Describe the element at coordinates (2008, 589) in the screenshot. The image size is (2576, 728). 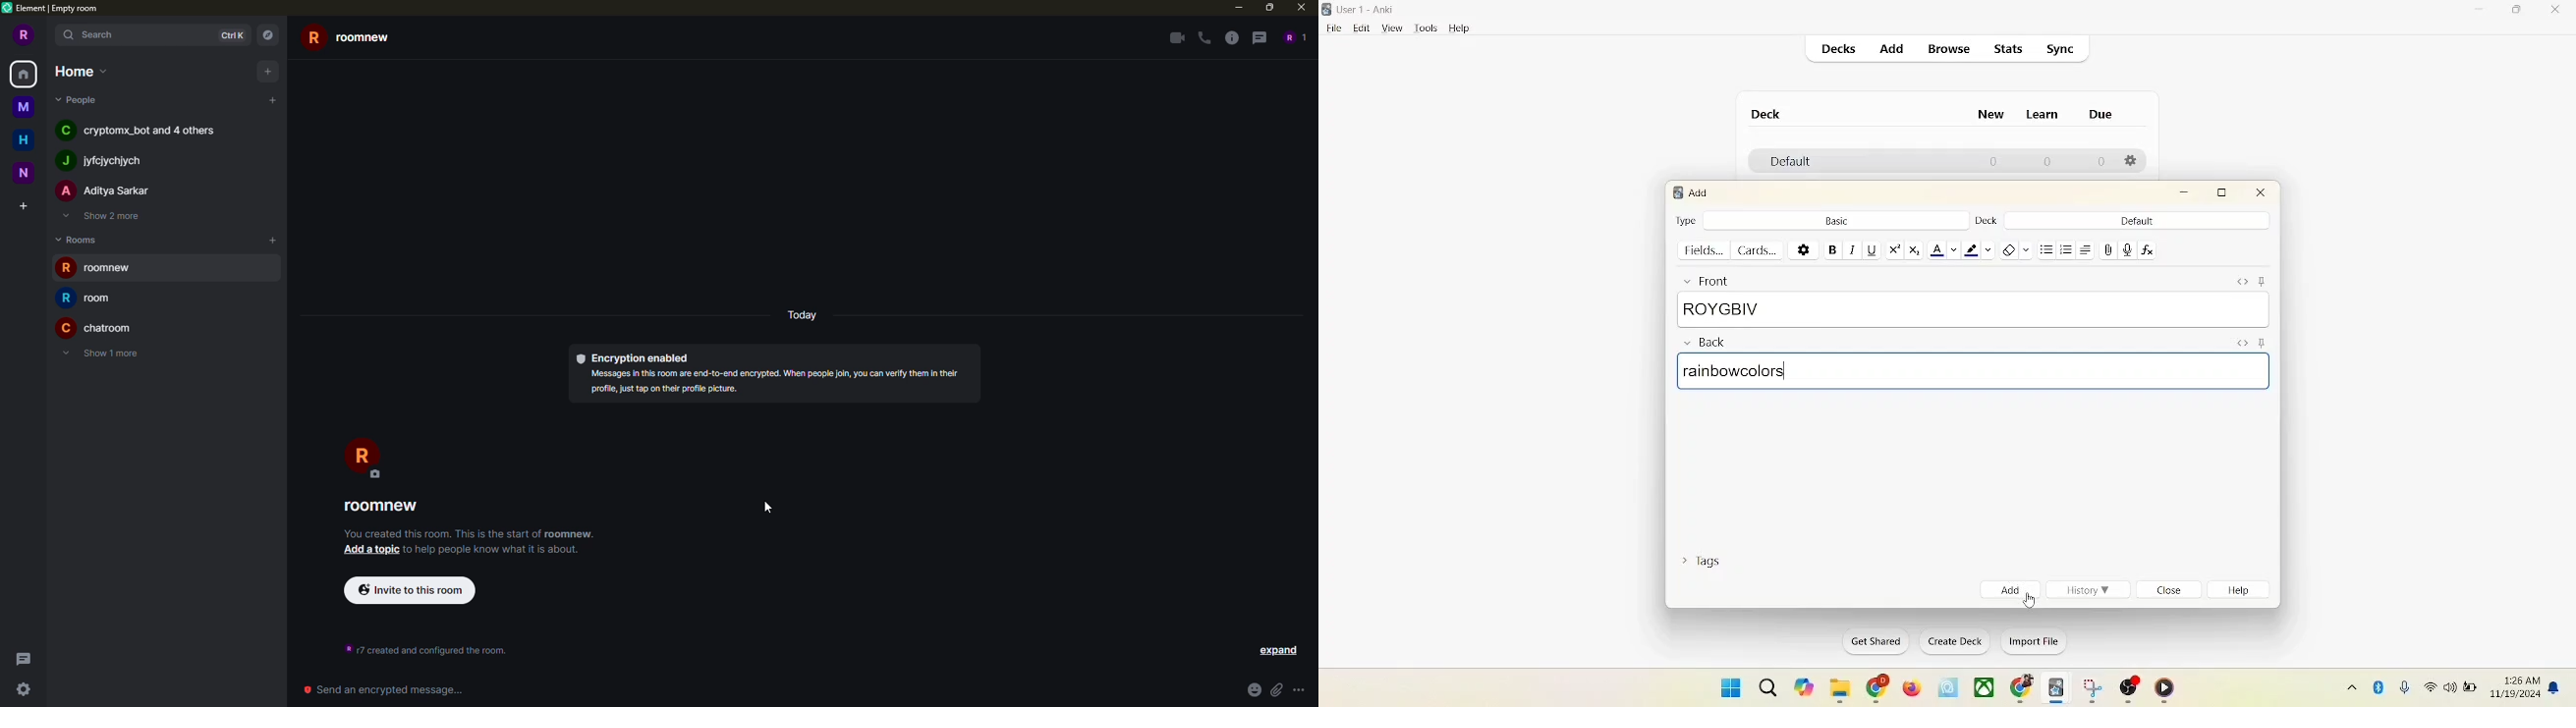
I see `add` at that location.